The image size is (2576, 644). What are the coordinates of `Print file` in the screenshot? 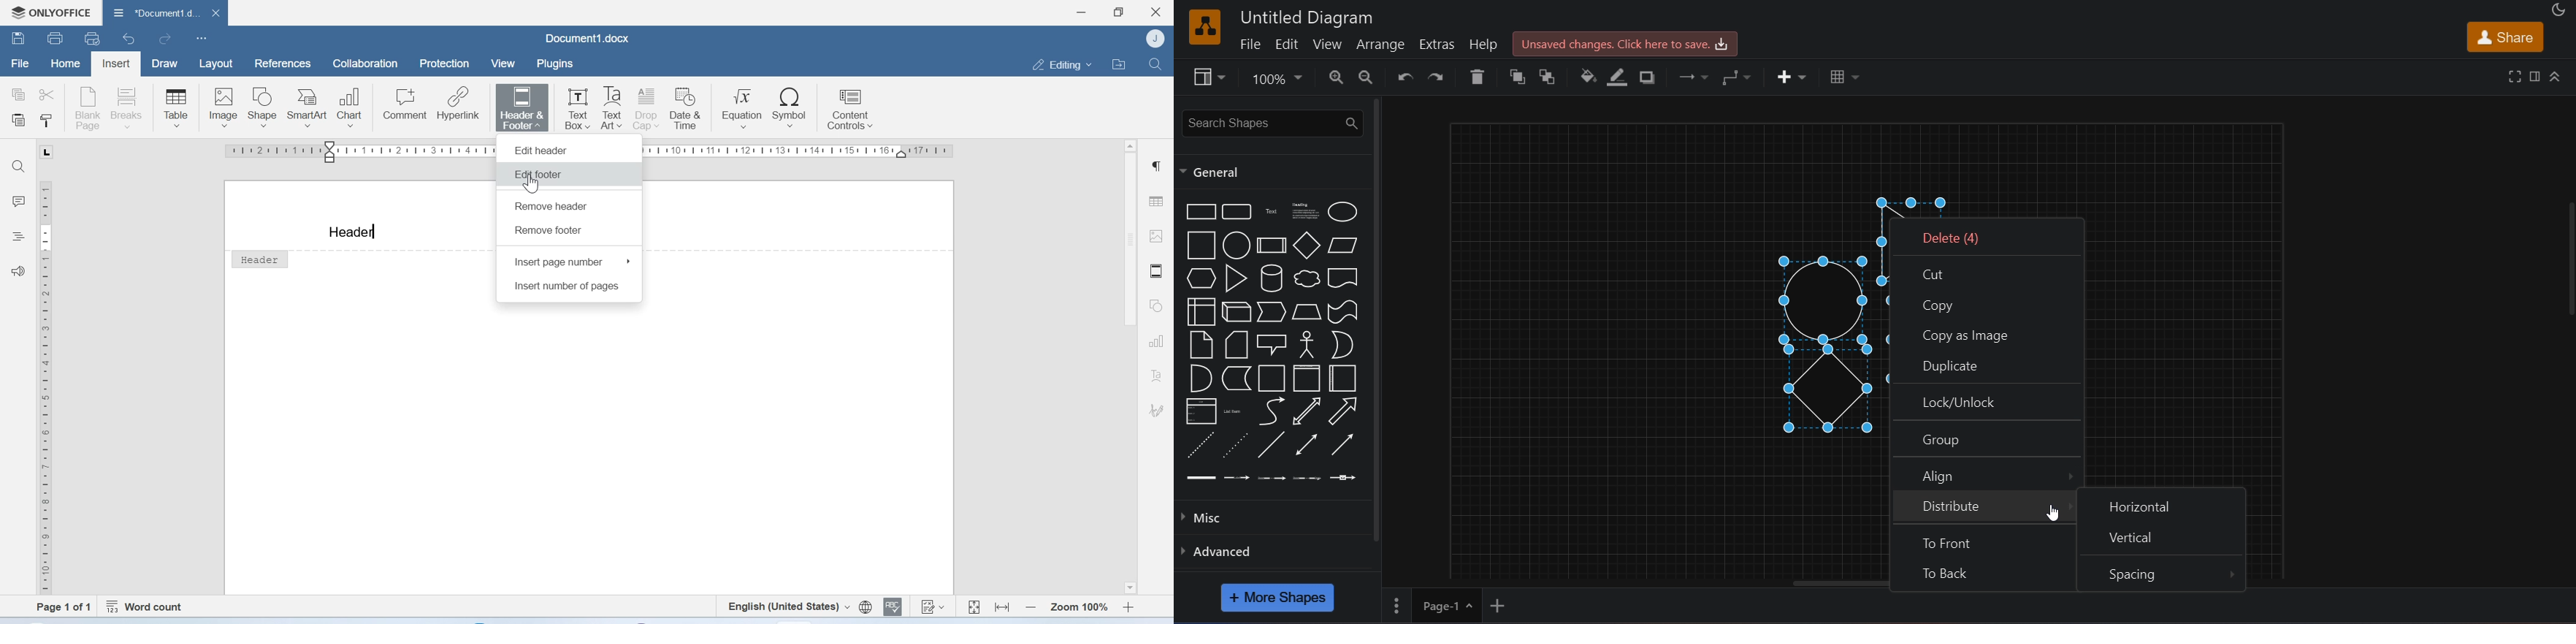 It's located at (54, 37).